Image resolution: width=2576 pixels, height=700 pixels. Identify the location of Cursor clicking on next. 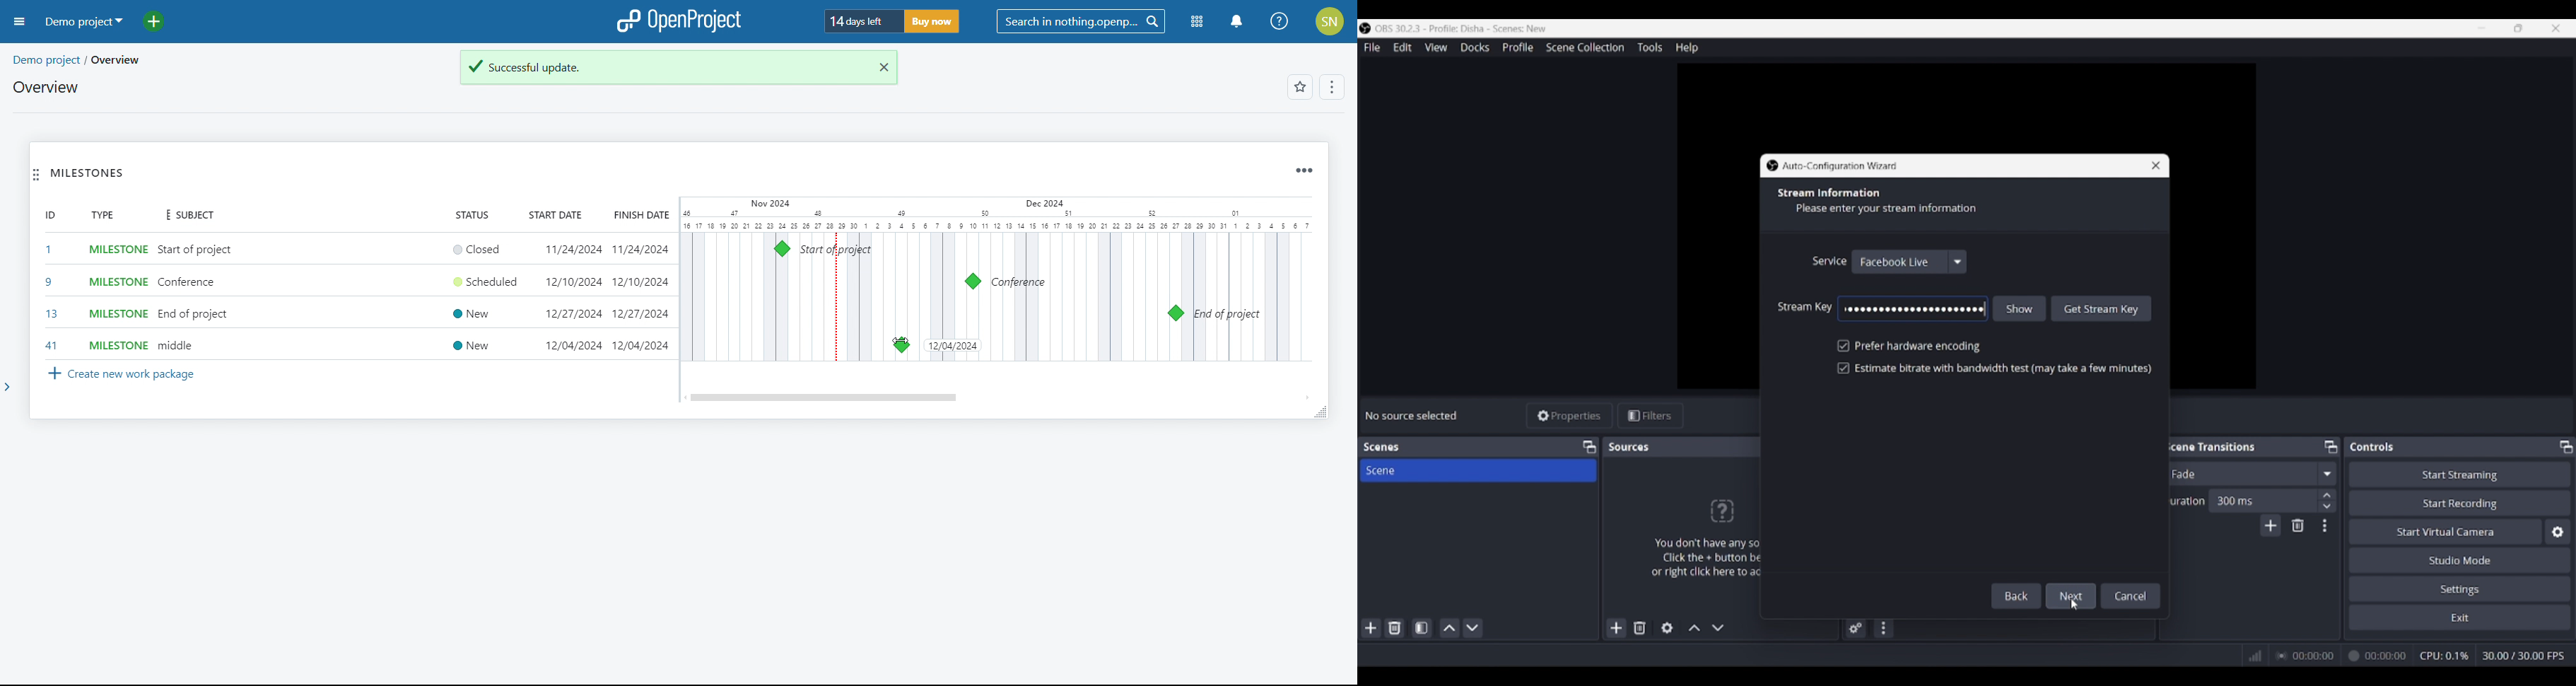
(2073, 603).